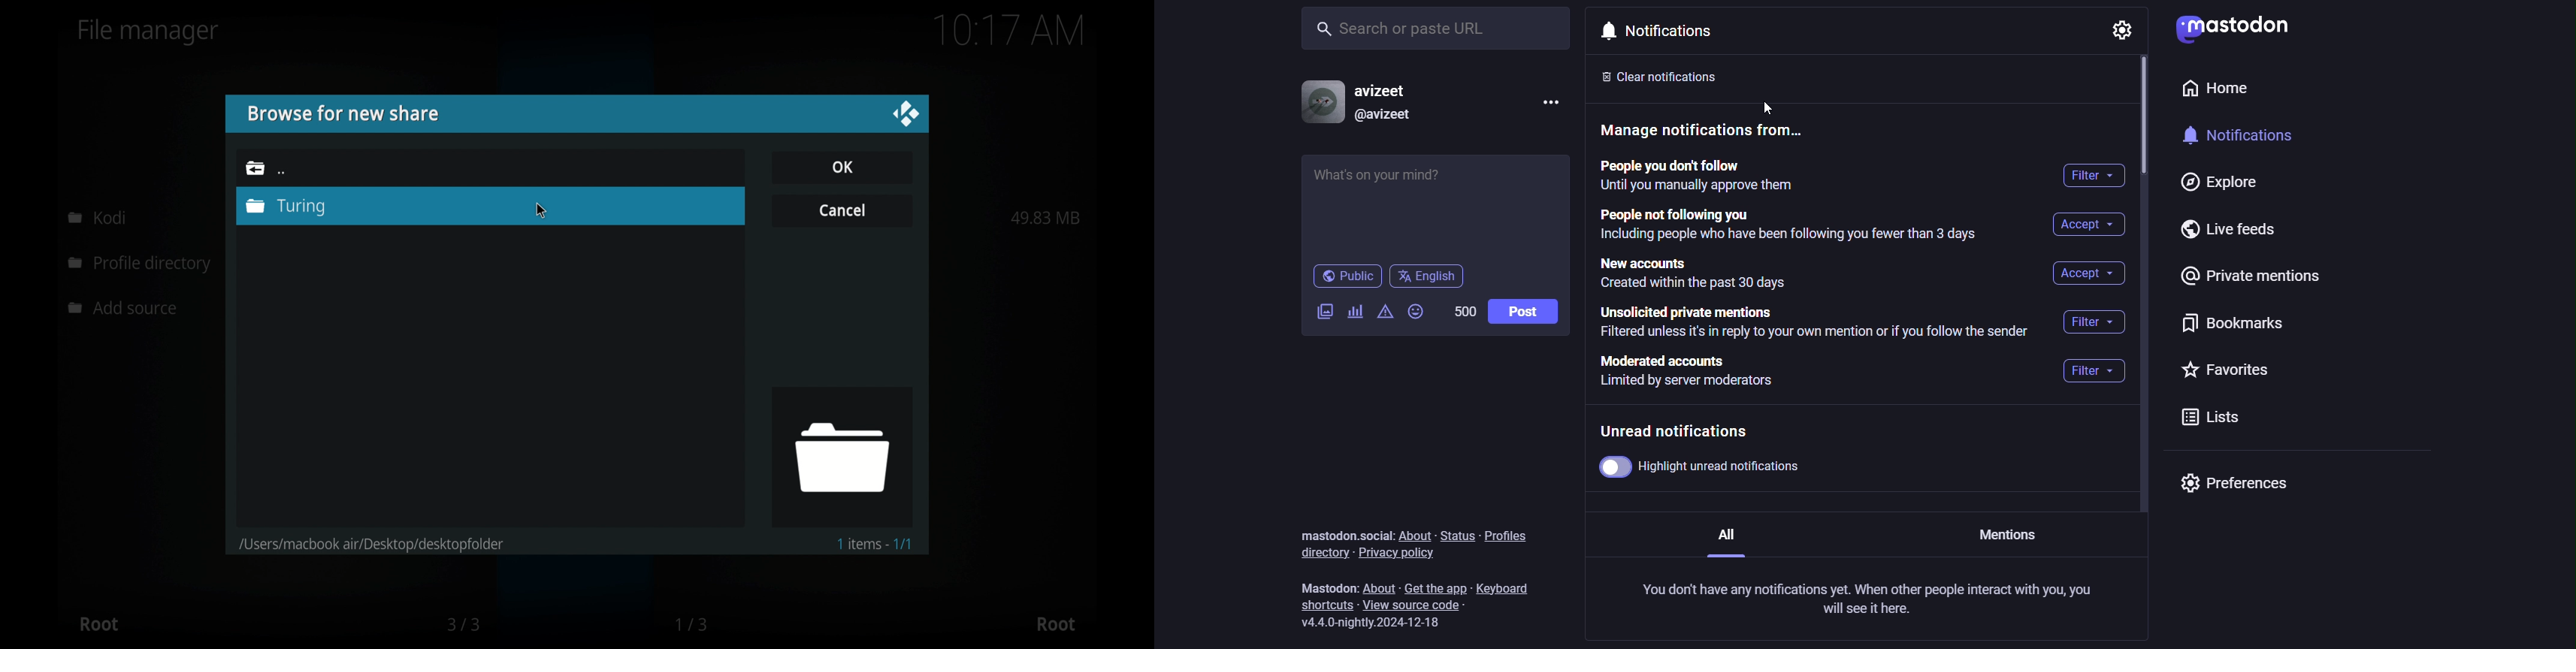  What do you see at coordinates (1355, 314) in the screenshot?
I see `add a poll` at bounding box center [1355, 314].